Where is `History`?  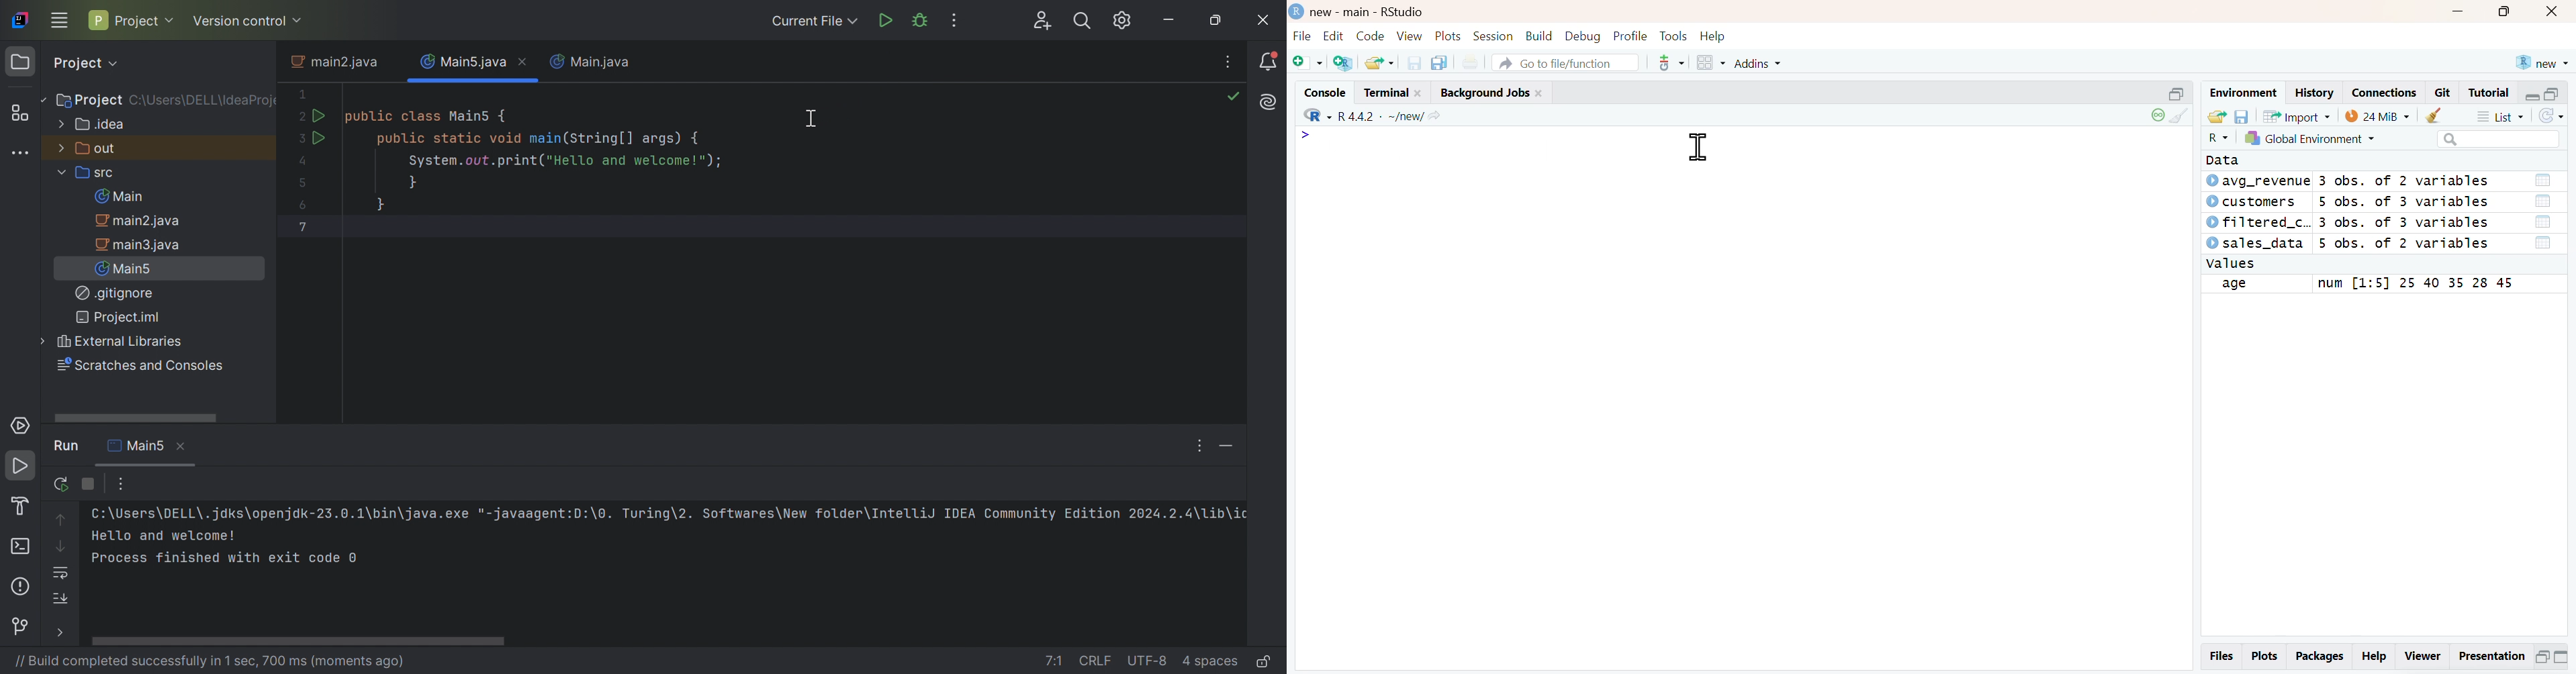 History is located at coordinates (2315, 93).